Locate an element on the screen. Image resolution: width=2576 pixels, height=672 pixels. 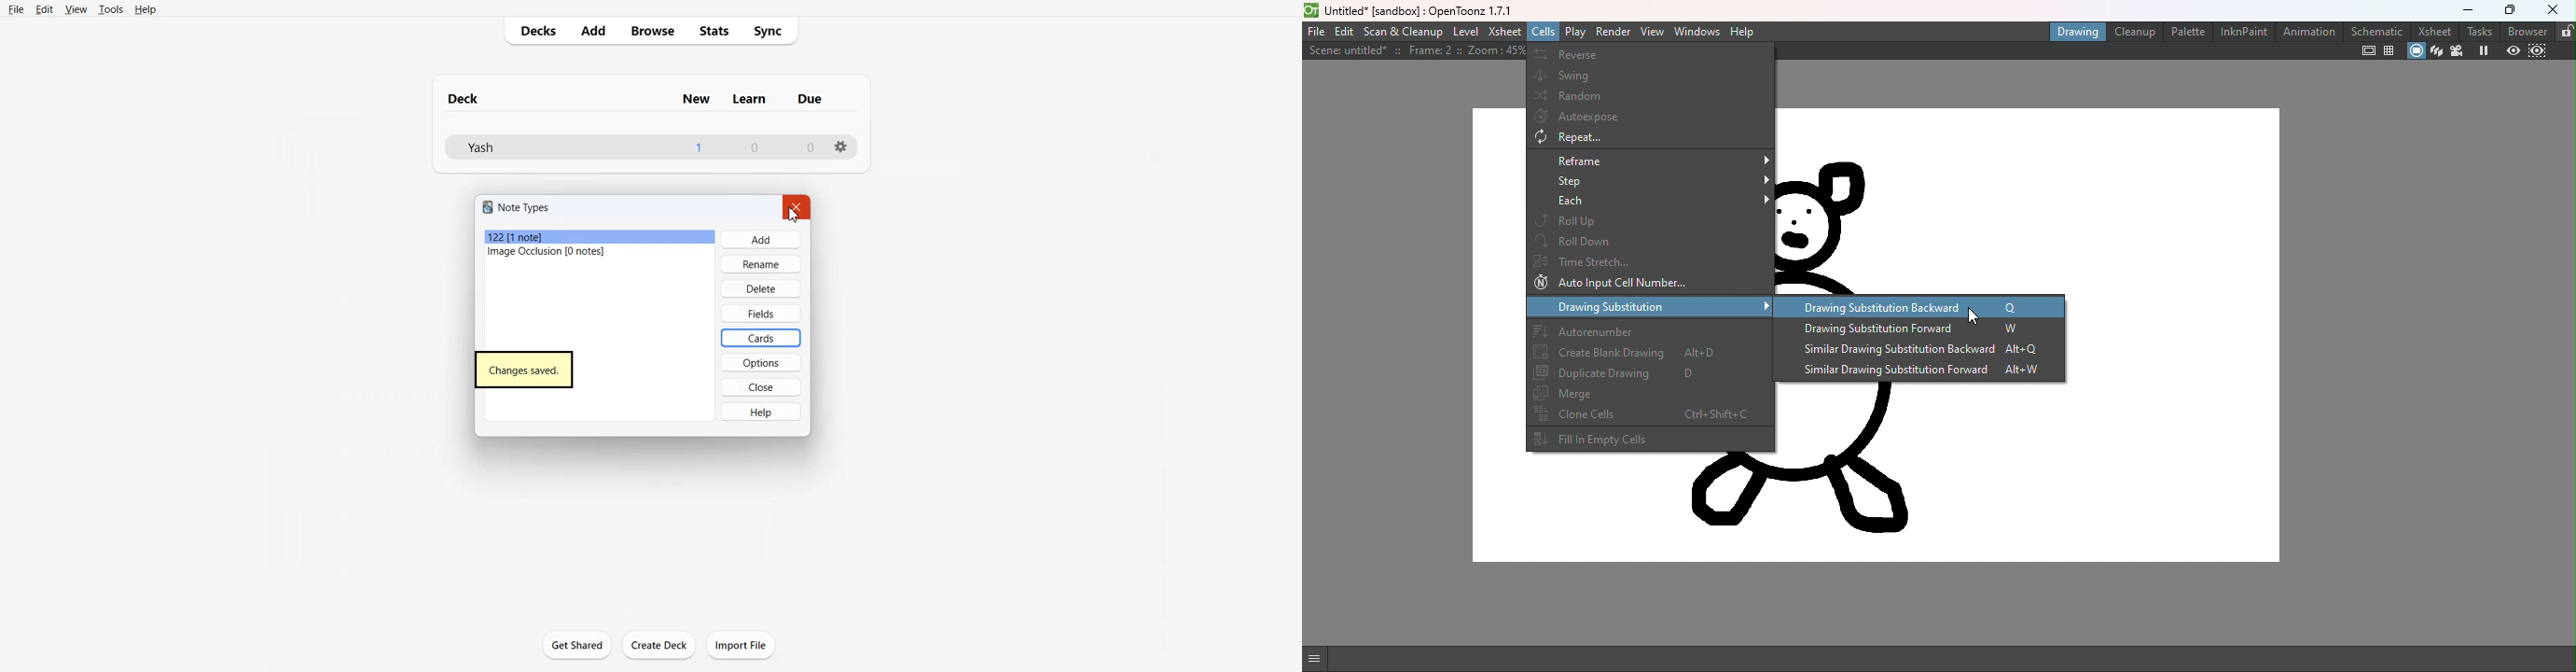
Maximize is located at coordinates (2513, 8).